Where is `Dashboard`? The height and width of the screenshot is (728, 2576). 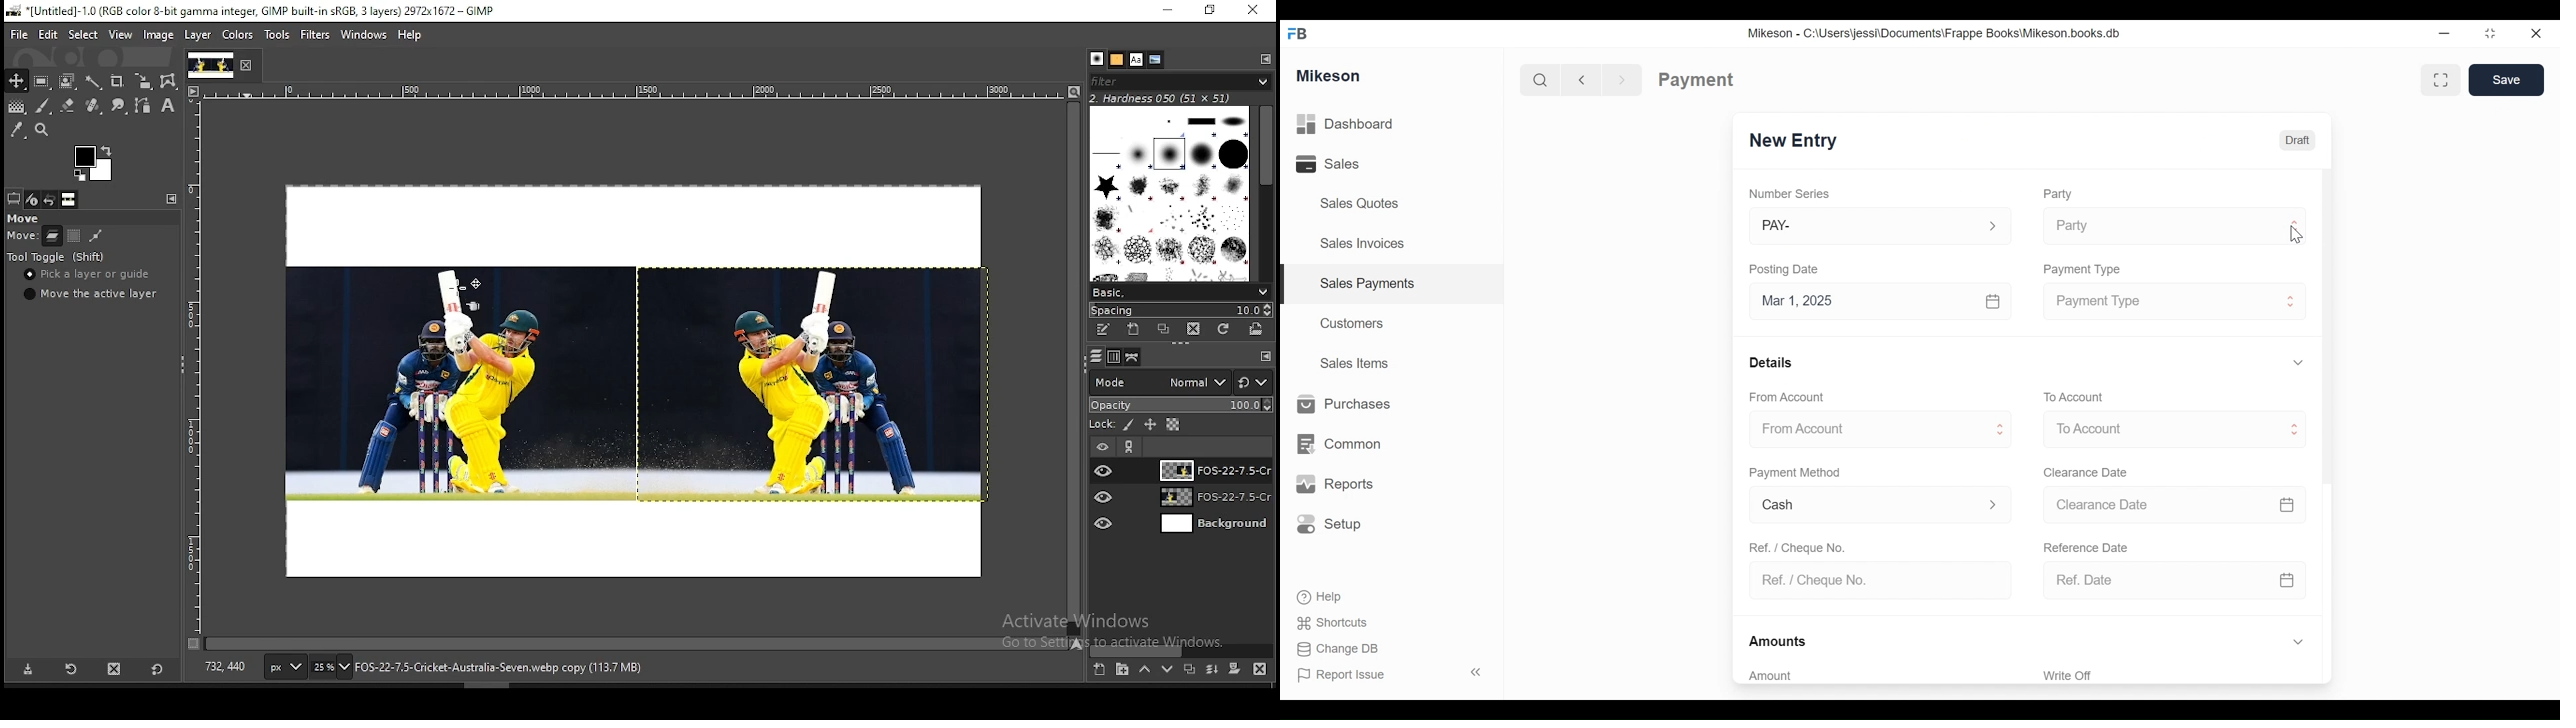
Dashboard is located at coordinates (1367, 125).